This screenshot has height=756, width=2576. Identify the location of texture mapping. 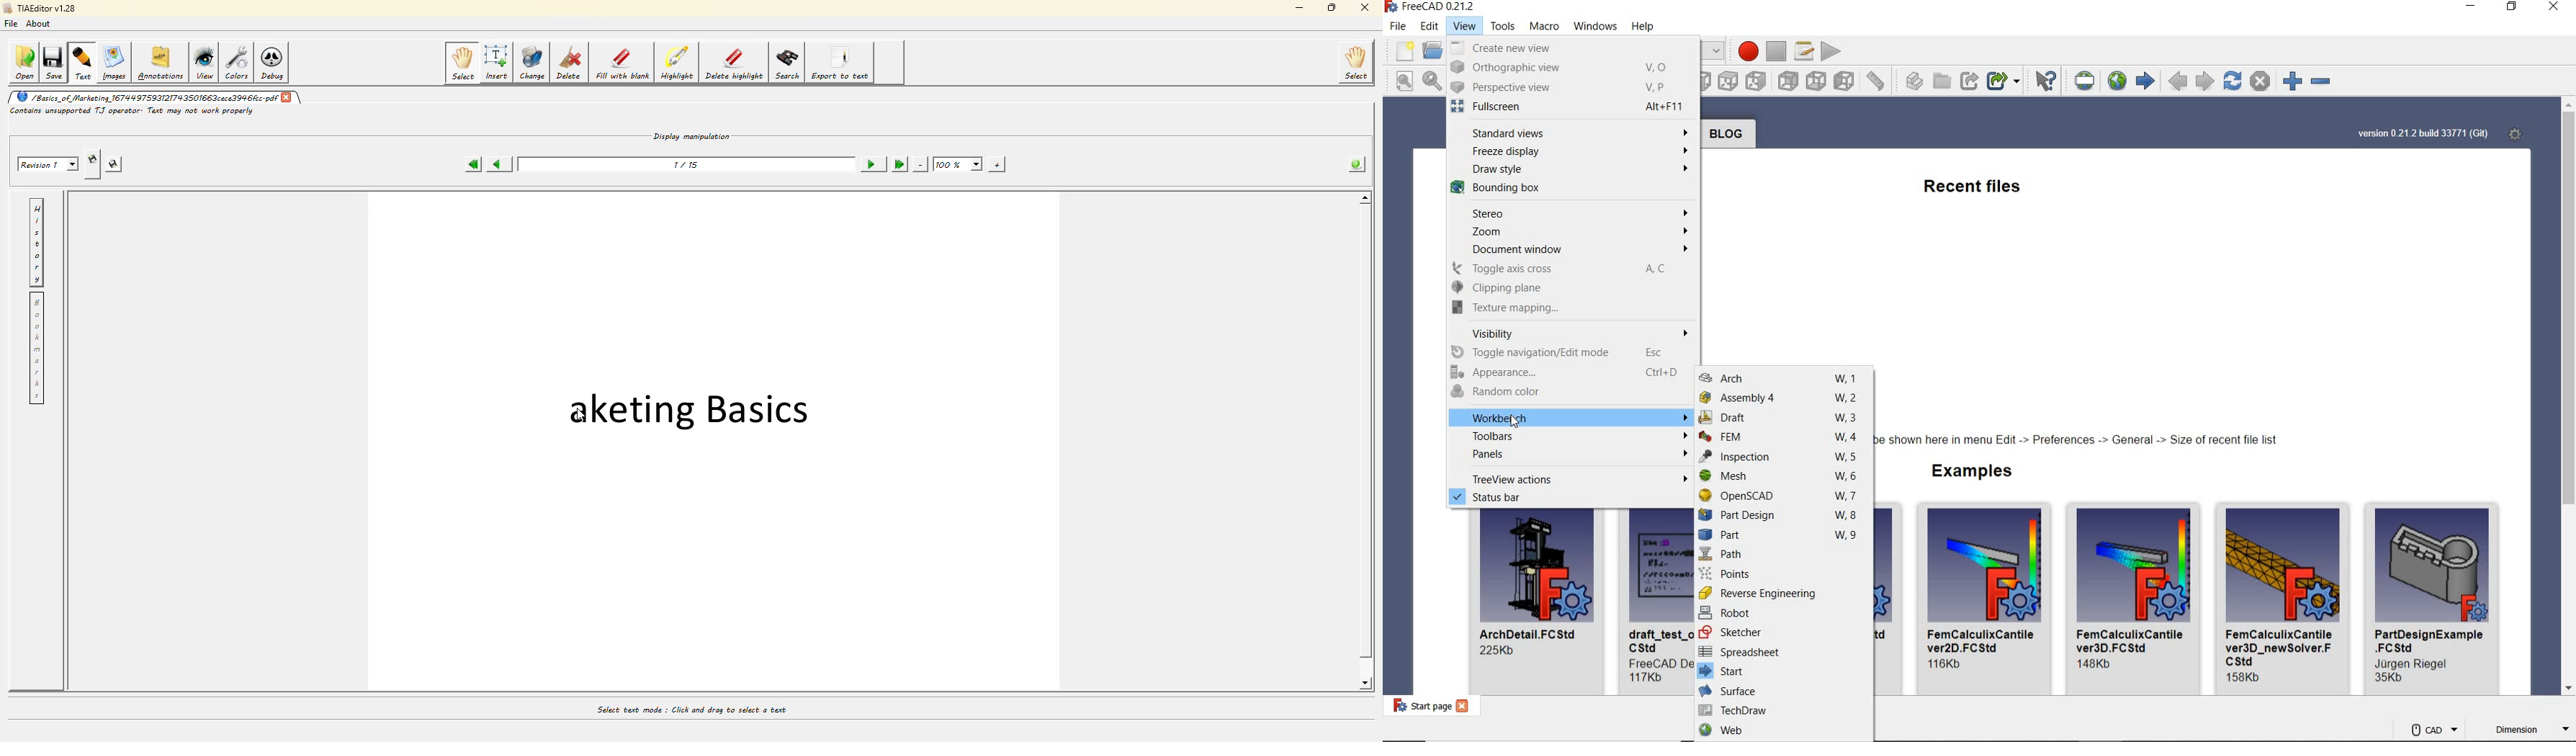
(1572, 308).